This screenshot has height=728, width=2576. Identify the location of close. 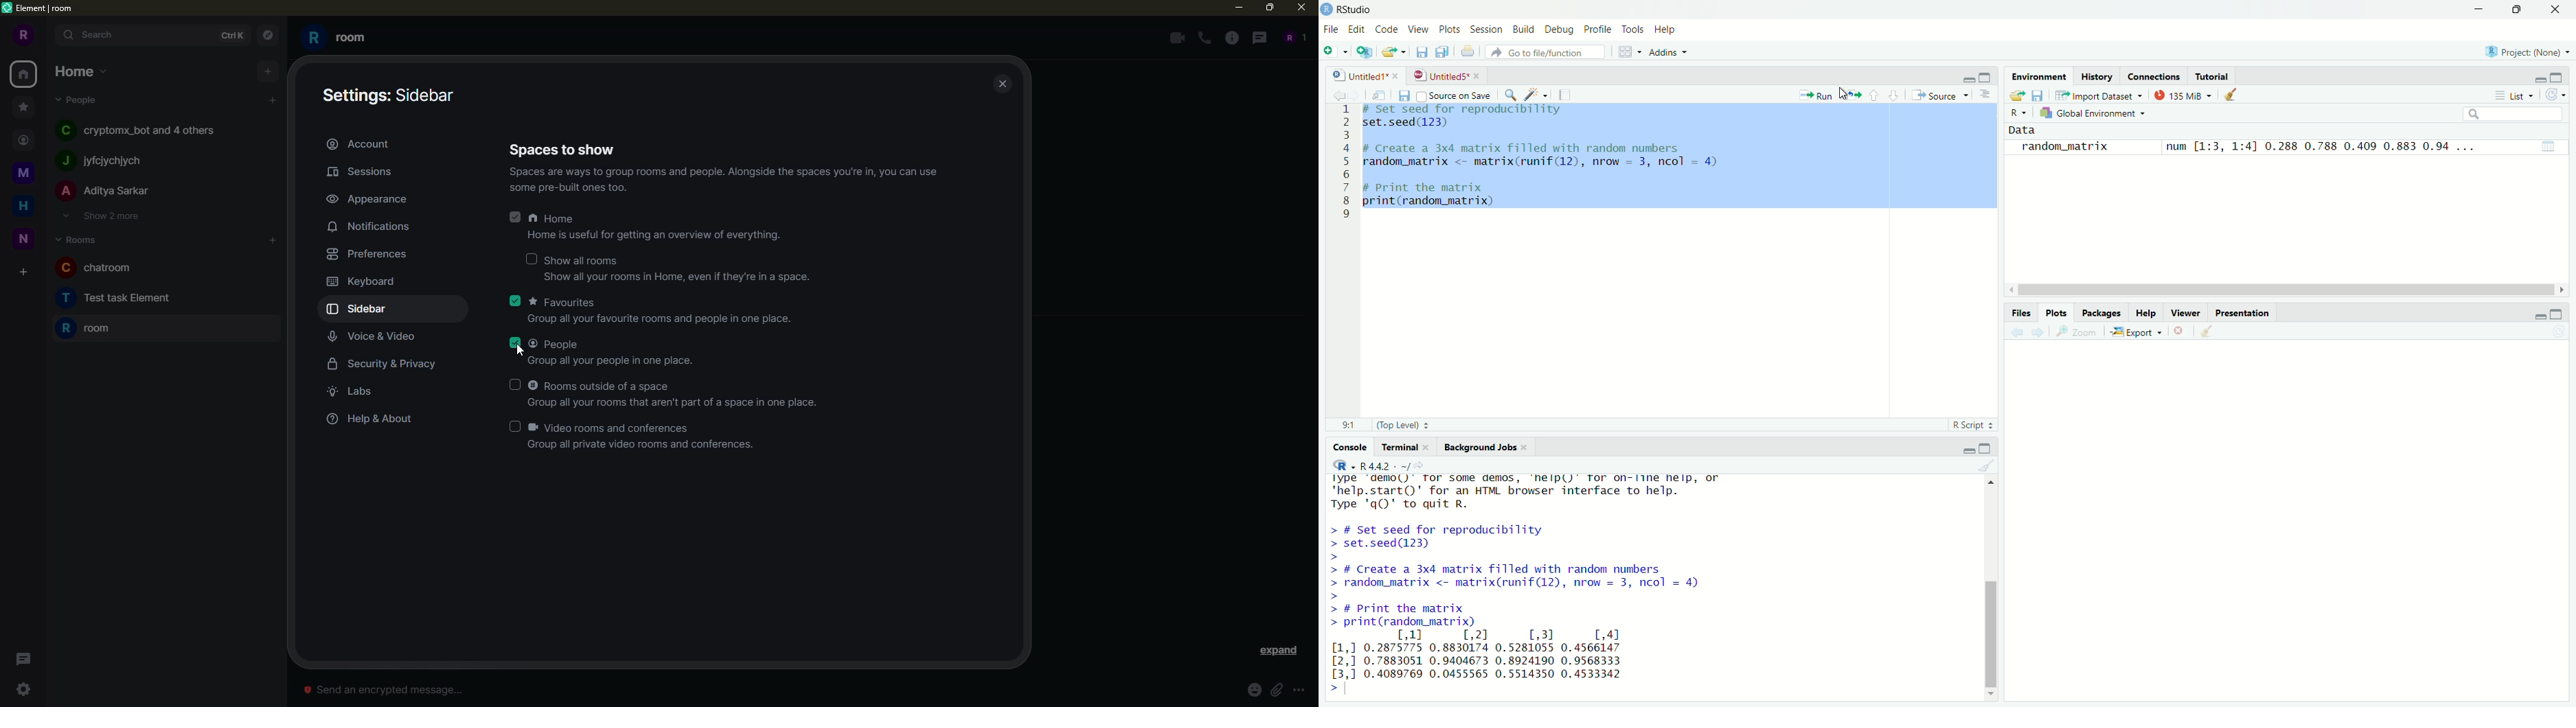
(2559, 10).